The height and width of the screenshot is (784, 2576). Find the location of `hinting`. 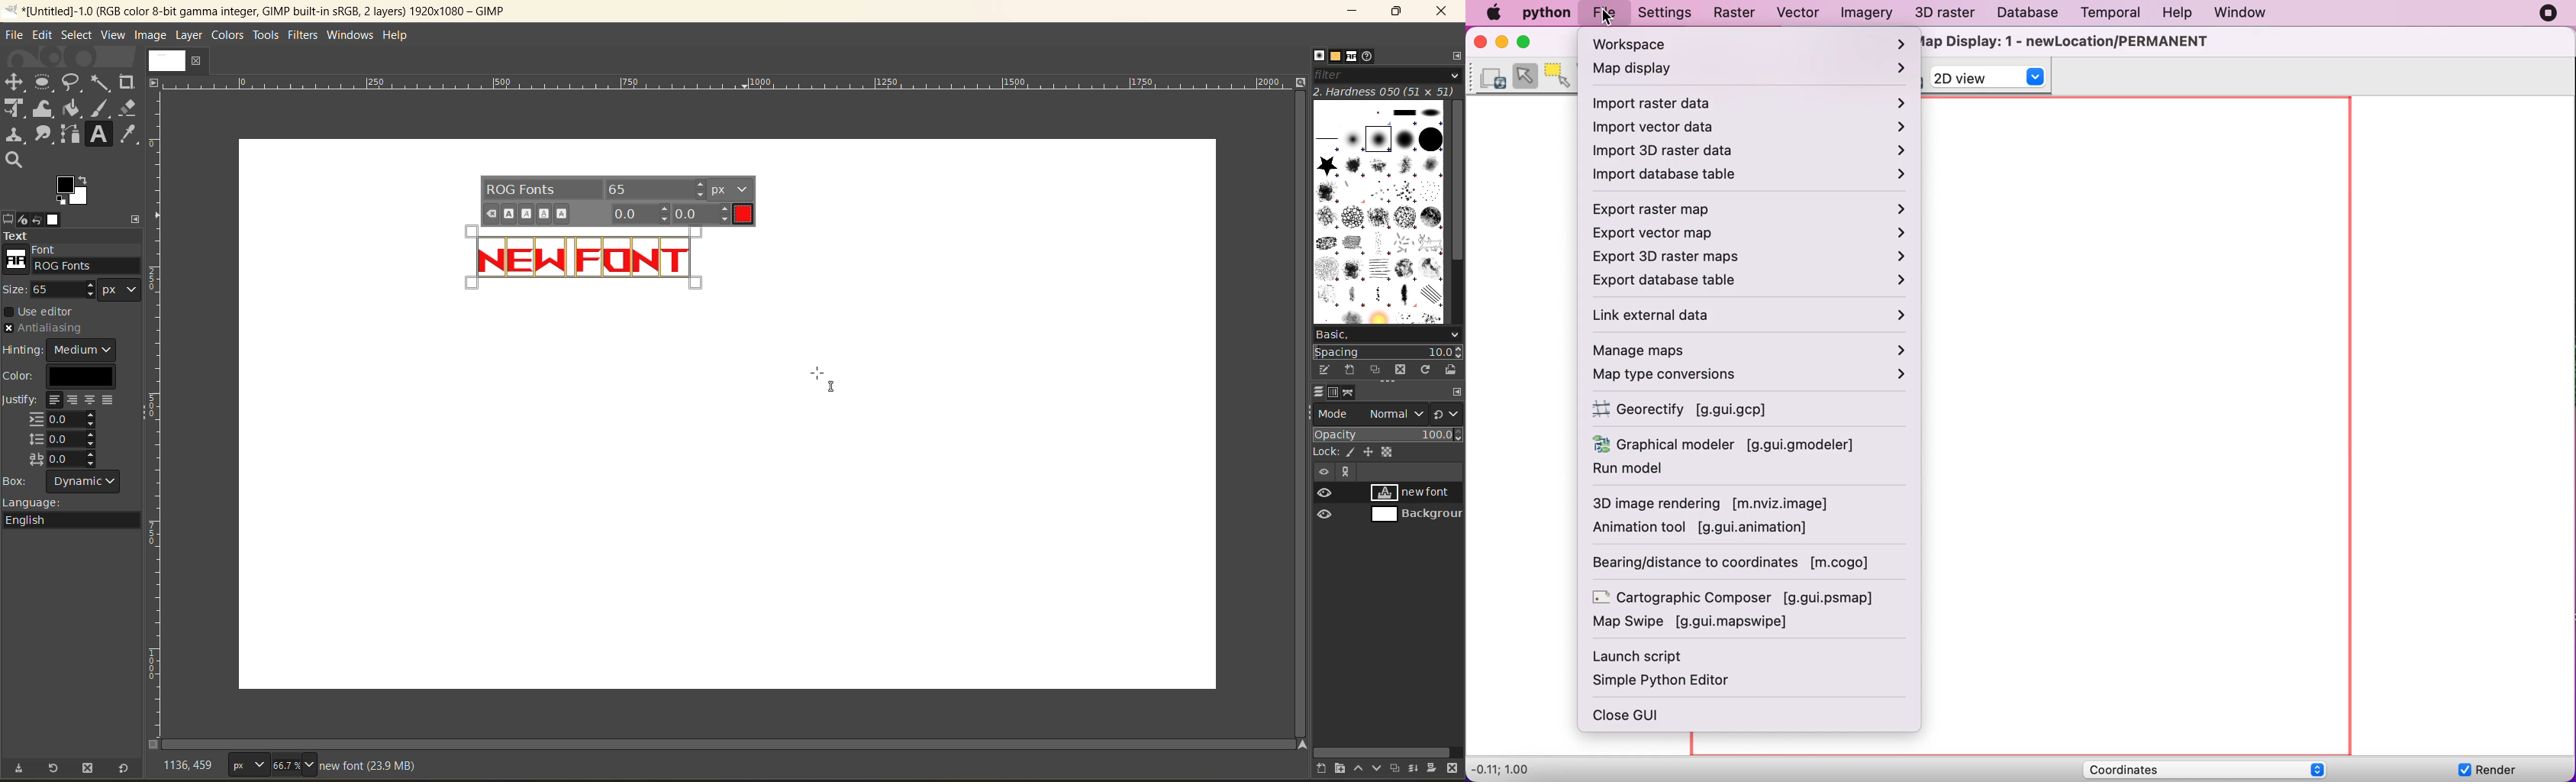

hinting is located at coordinates (62, 350).